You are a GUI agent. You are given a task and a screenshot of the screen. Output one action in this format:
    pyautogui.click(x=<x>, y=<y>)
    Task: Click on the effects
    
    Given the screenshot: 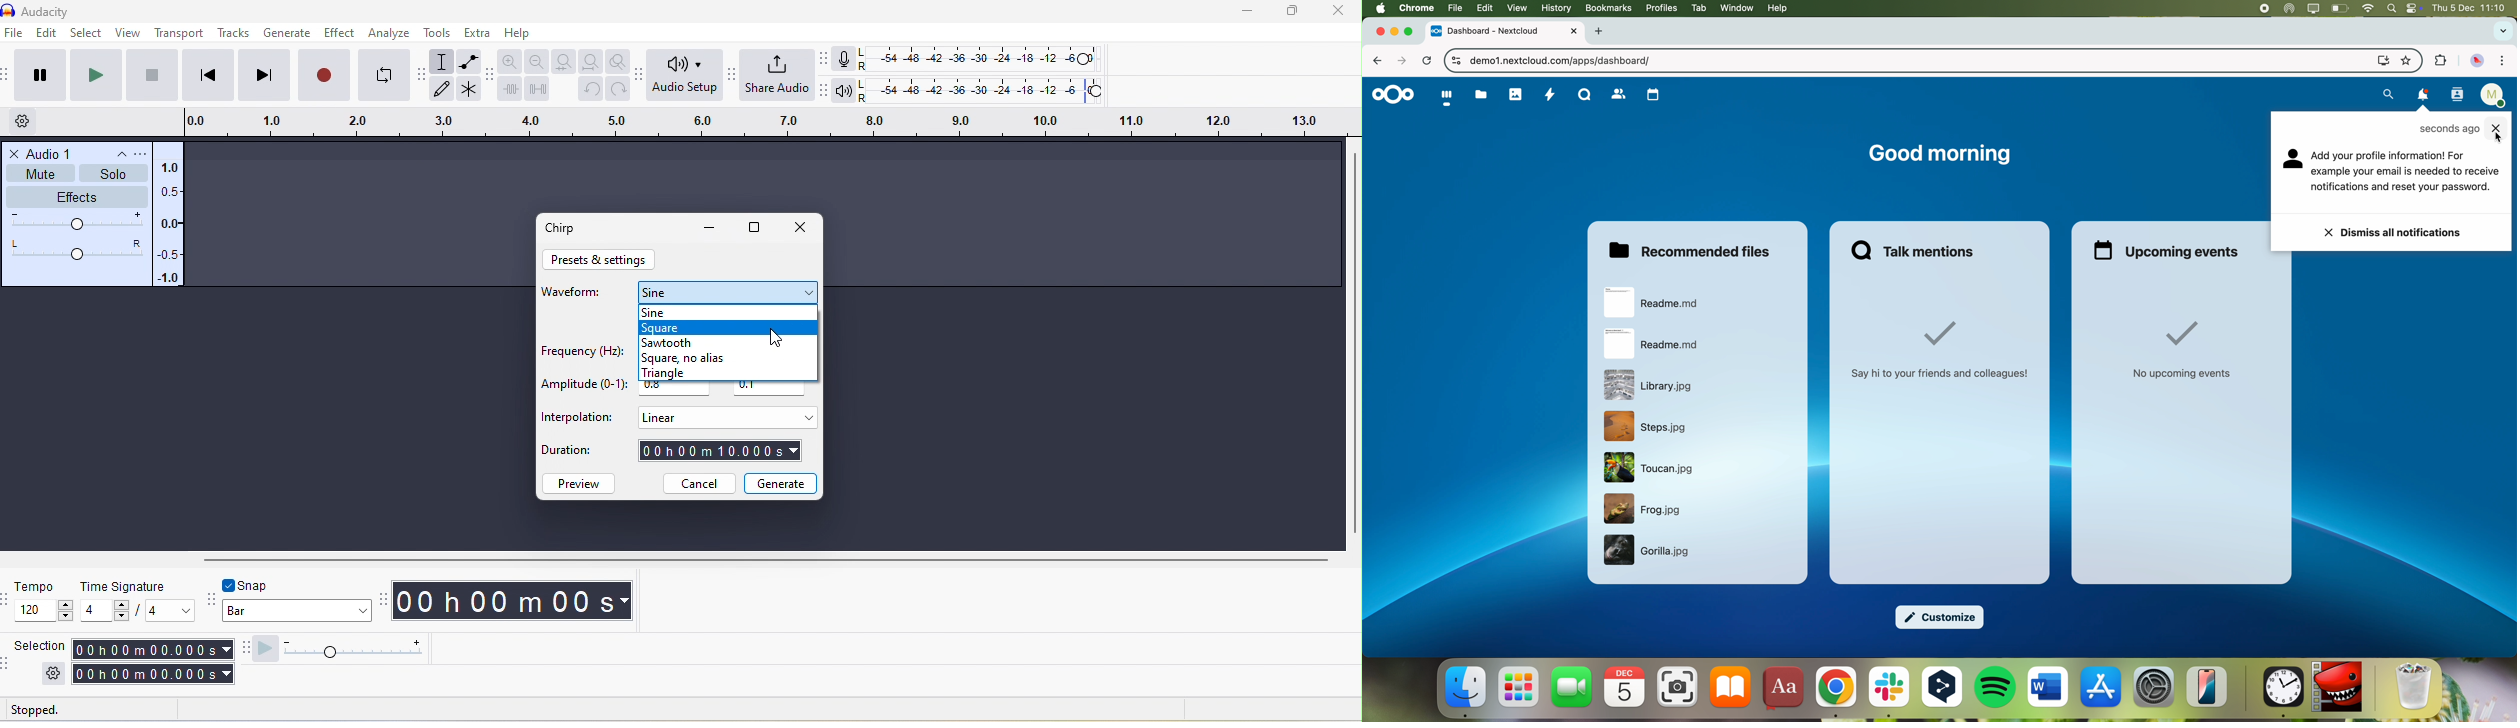 What is the action you would take?
    pyautogui.click(x=79, y=196)
    